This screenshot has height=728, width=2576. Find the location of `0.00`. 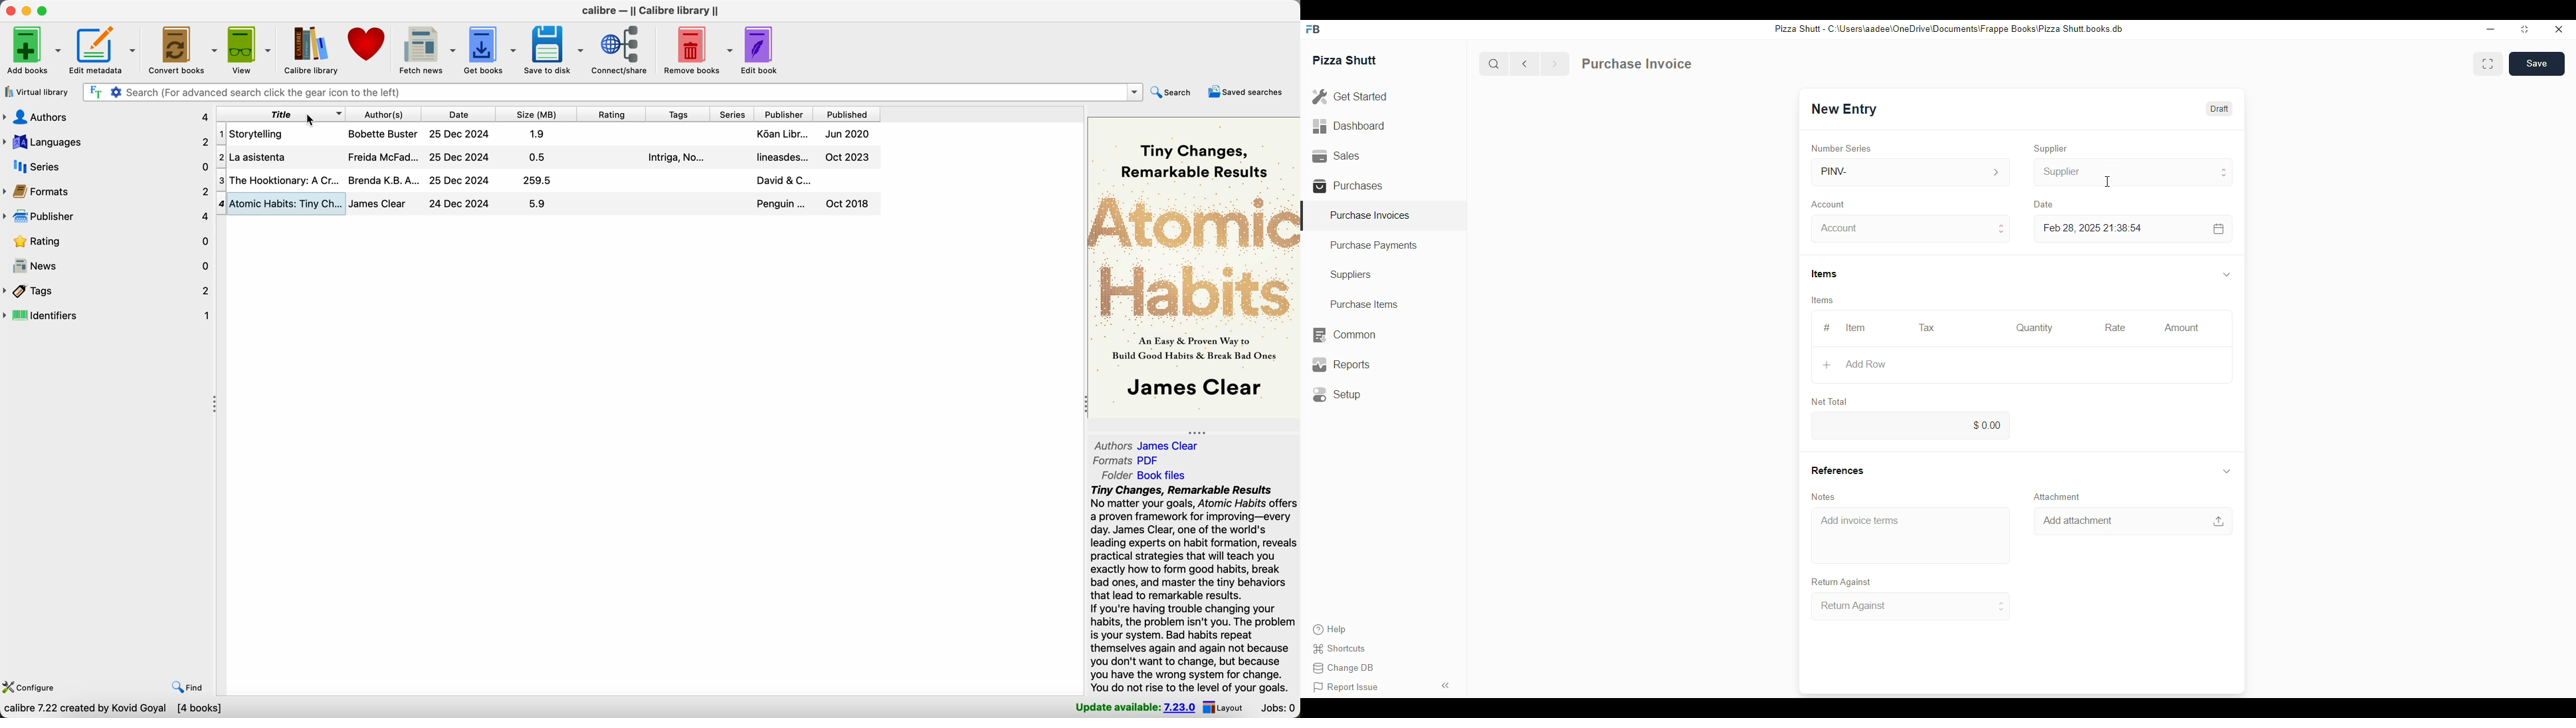

0.00 is located at coordinates (1911, 425).